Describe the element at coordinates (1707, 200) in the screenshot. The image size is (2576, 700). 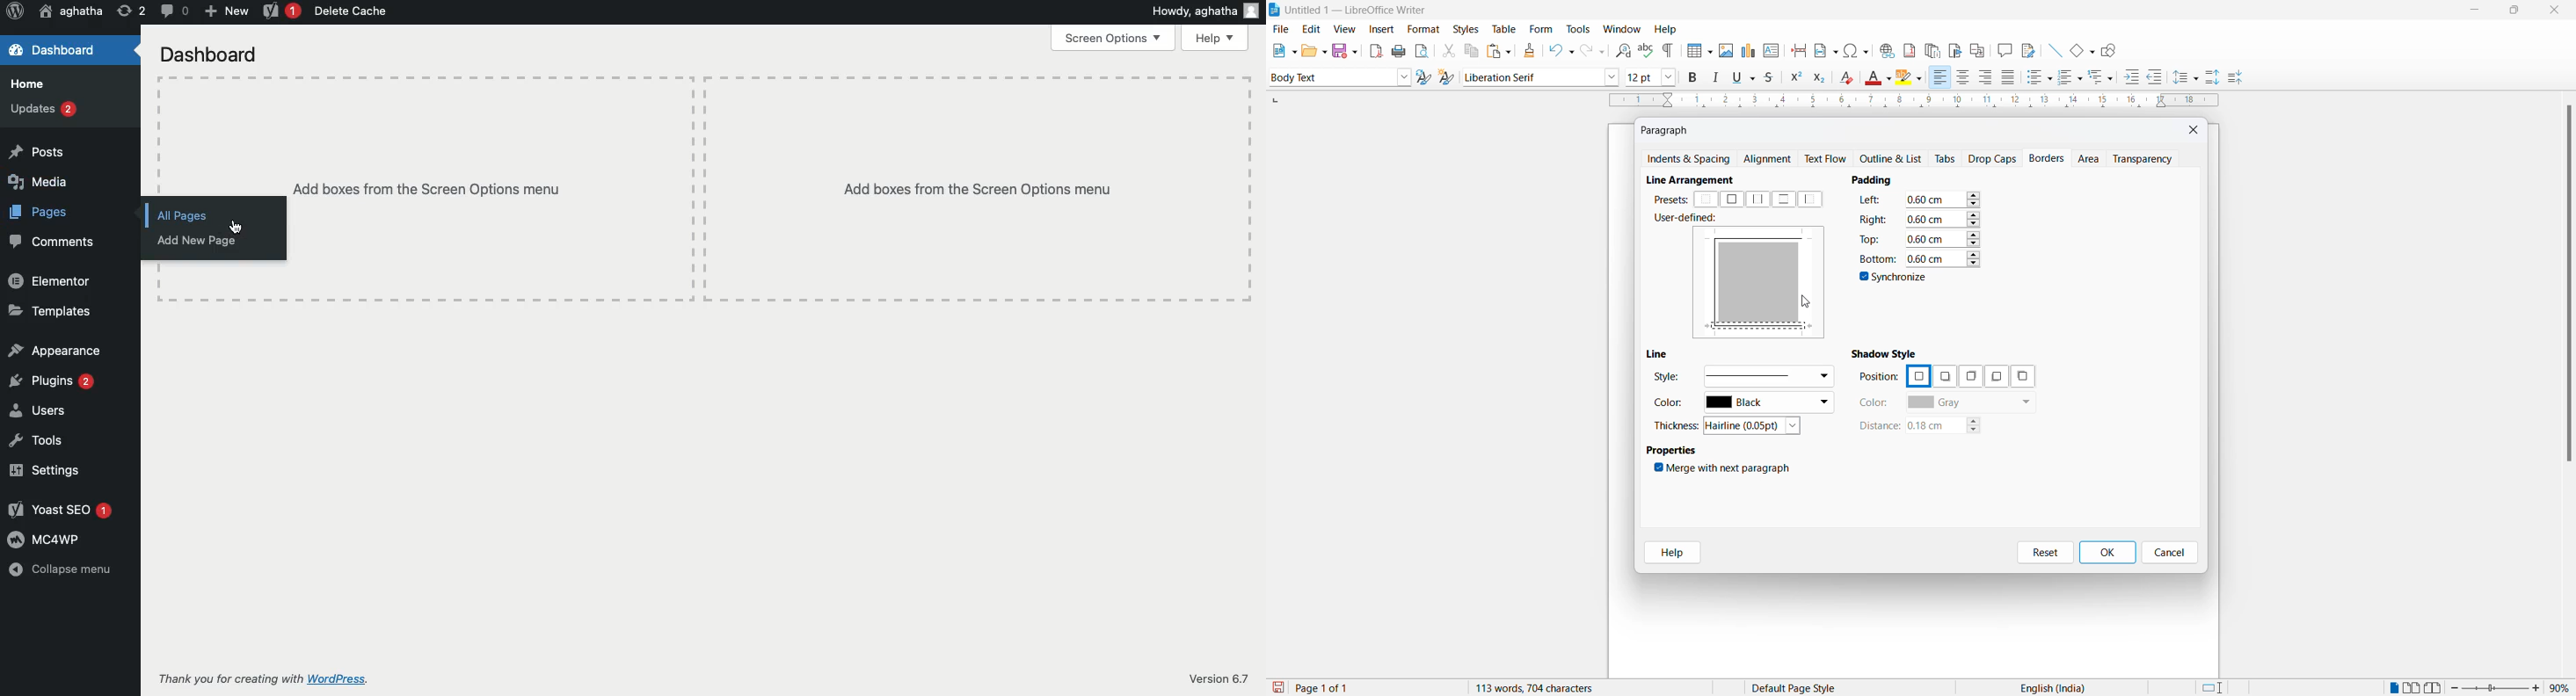
I see `none` at that location.